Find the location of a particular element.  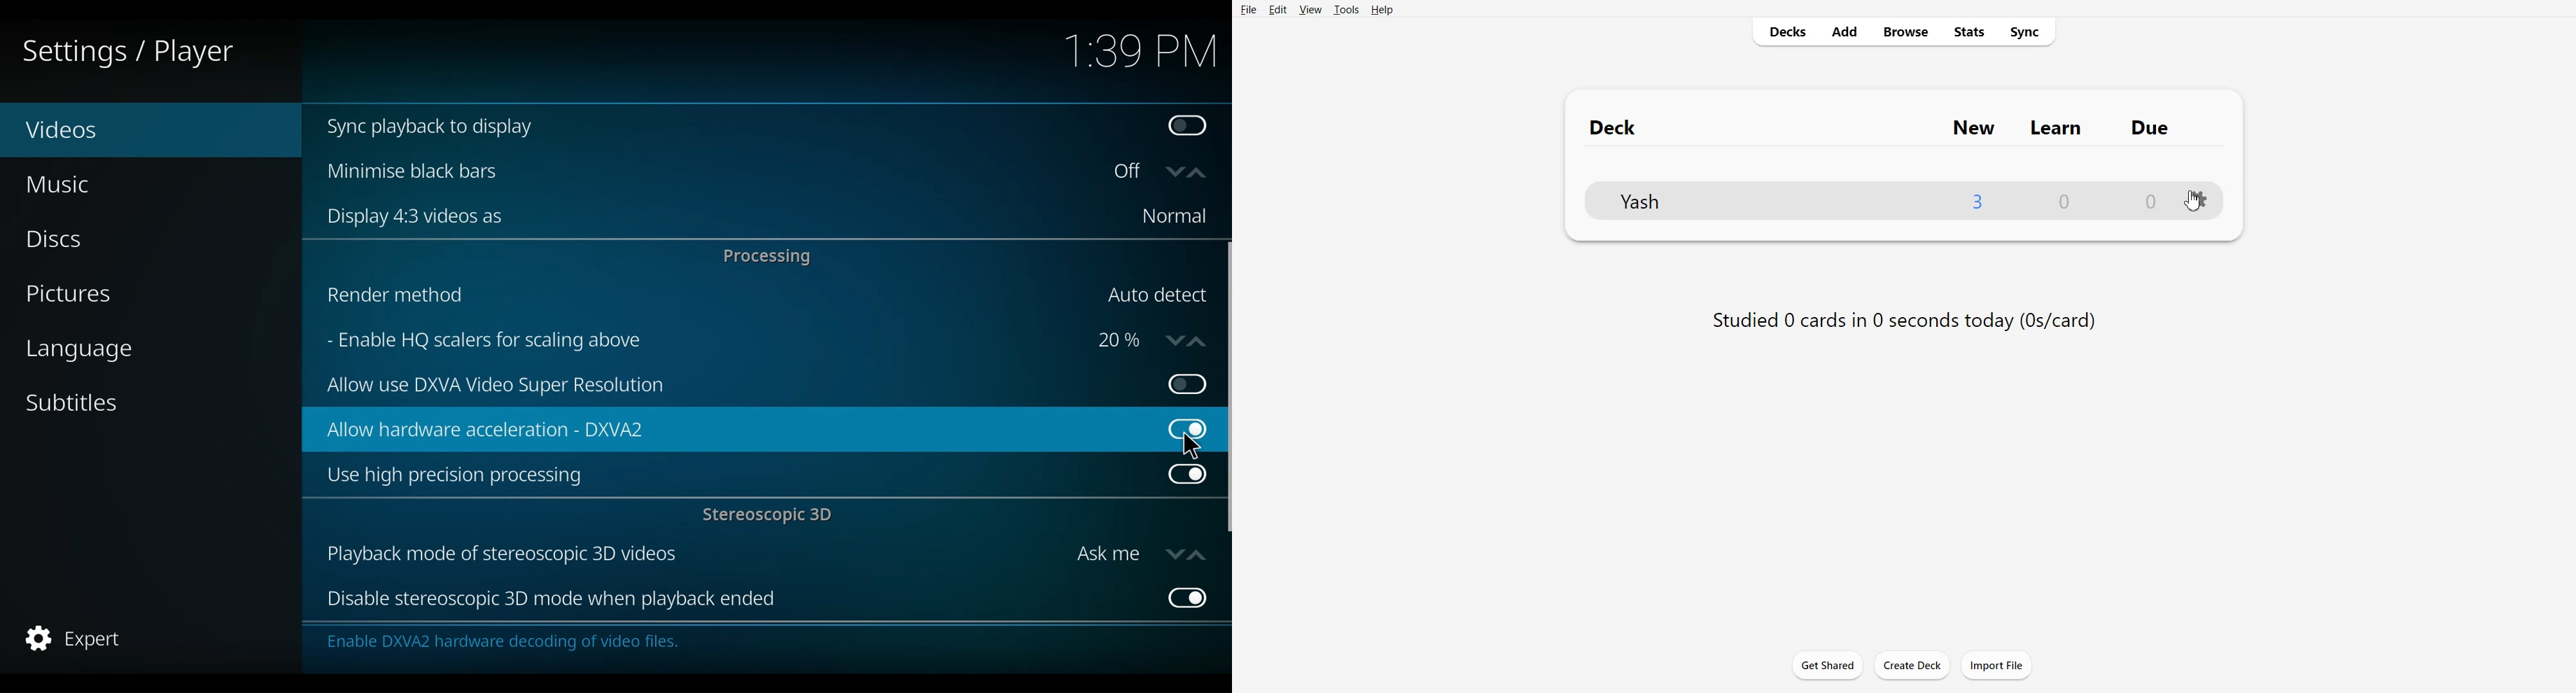

Settings / Player is located at coordinates (137, 51).